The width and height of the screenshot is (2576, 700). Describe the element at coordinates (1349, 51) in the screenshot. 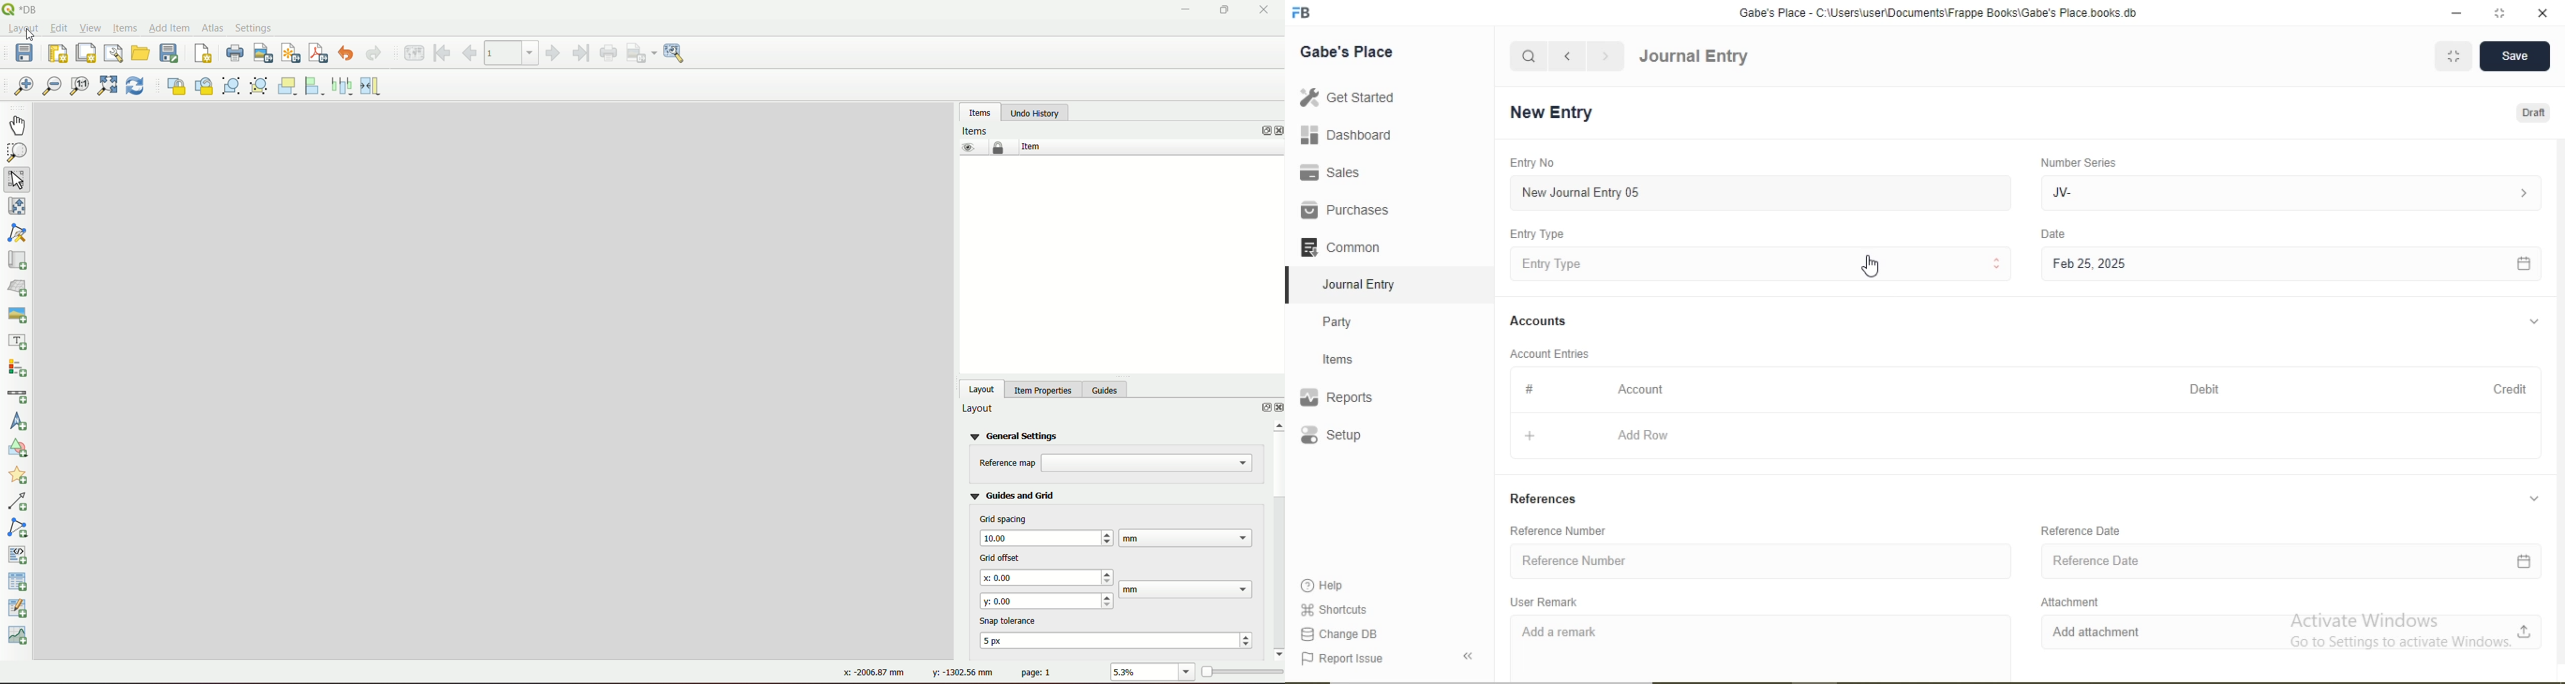

I see `Gabe's Place` at that location.